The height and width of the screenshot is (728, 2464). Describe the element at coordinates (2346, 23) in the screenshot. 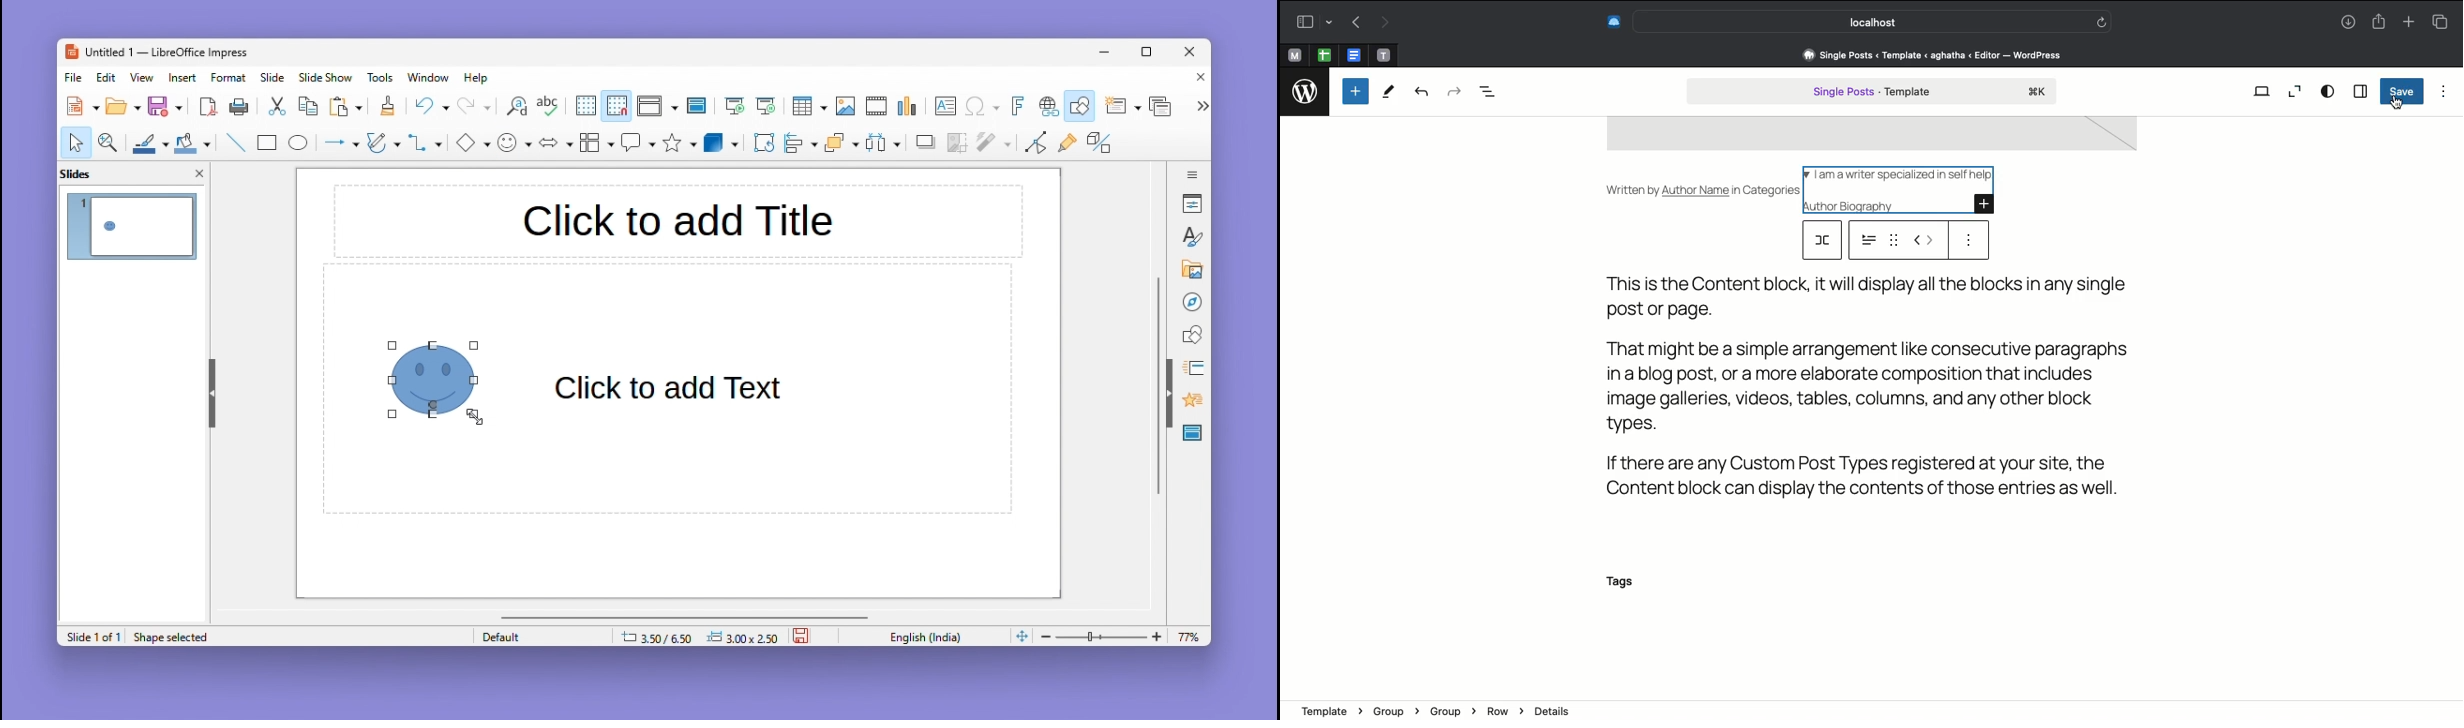

I see `Download` at that location.